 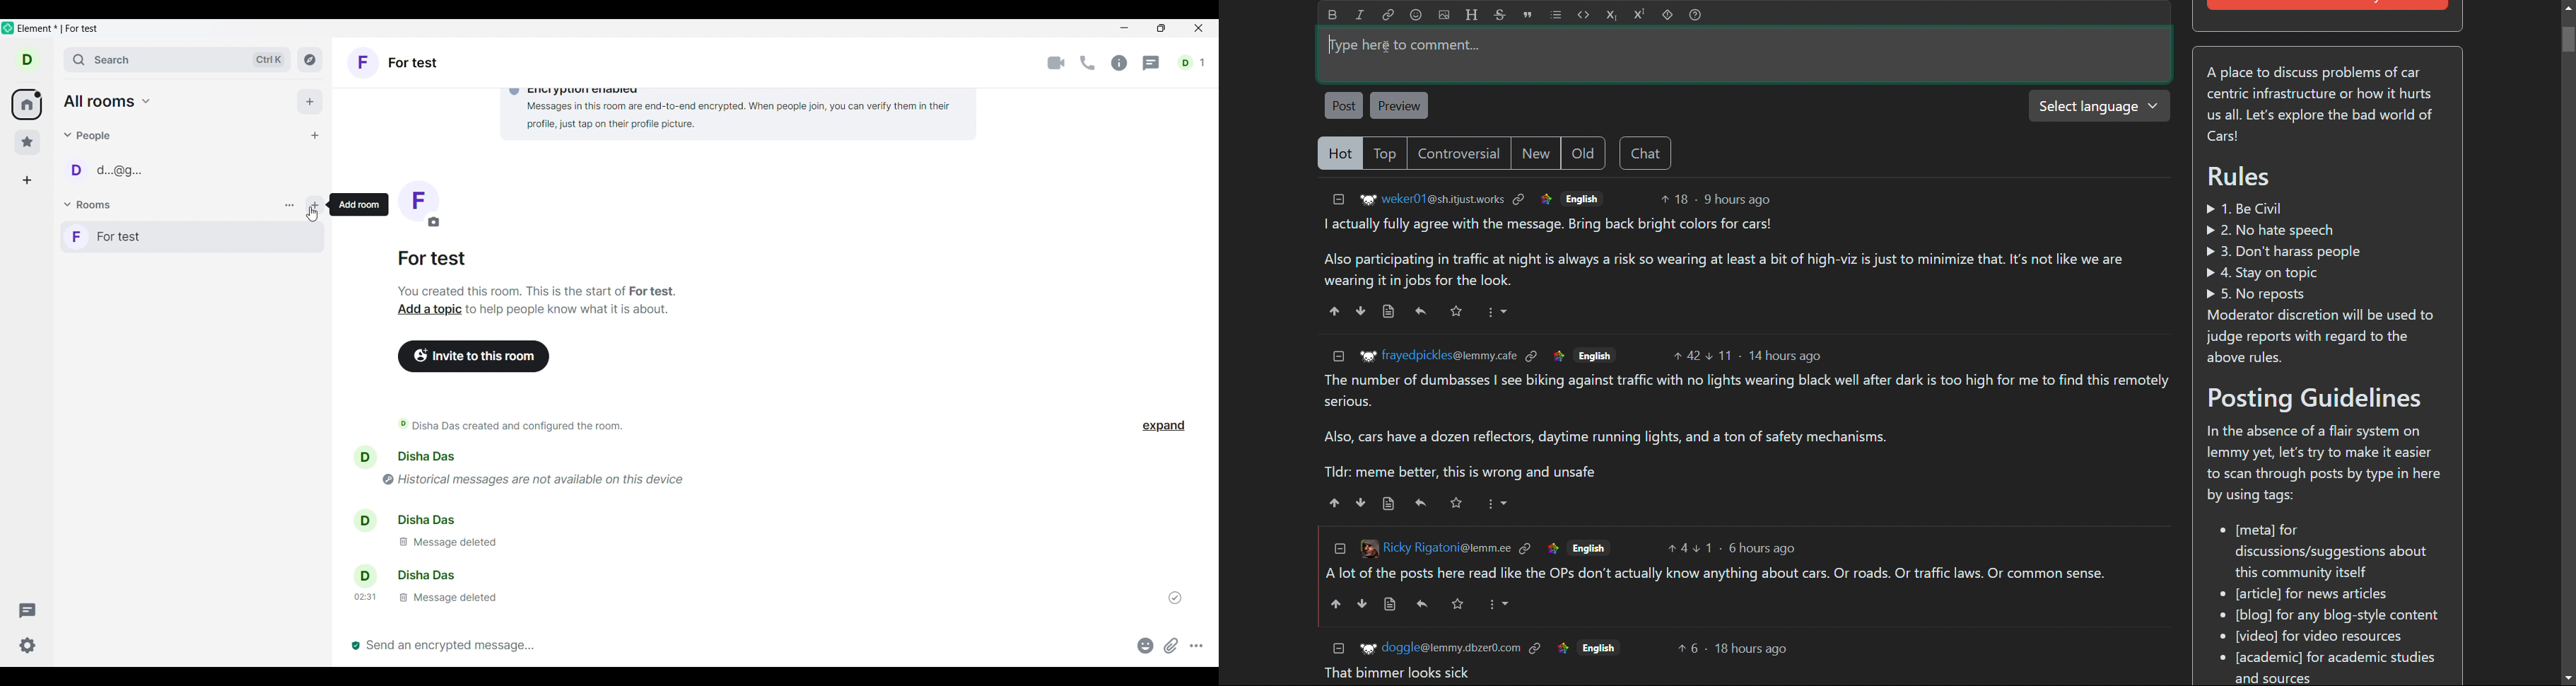 What do you see at coordinates (1499, 605) in the screenshot?
I see `More` at bounding box center [1499, 605].